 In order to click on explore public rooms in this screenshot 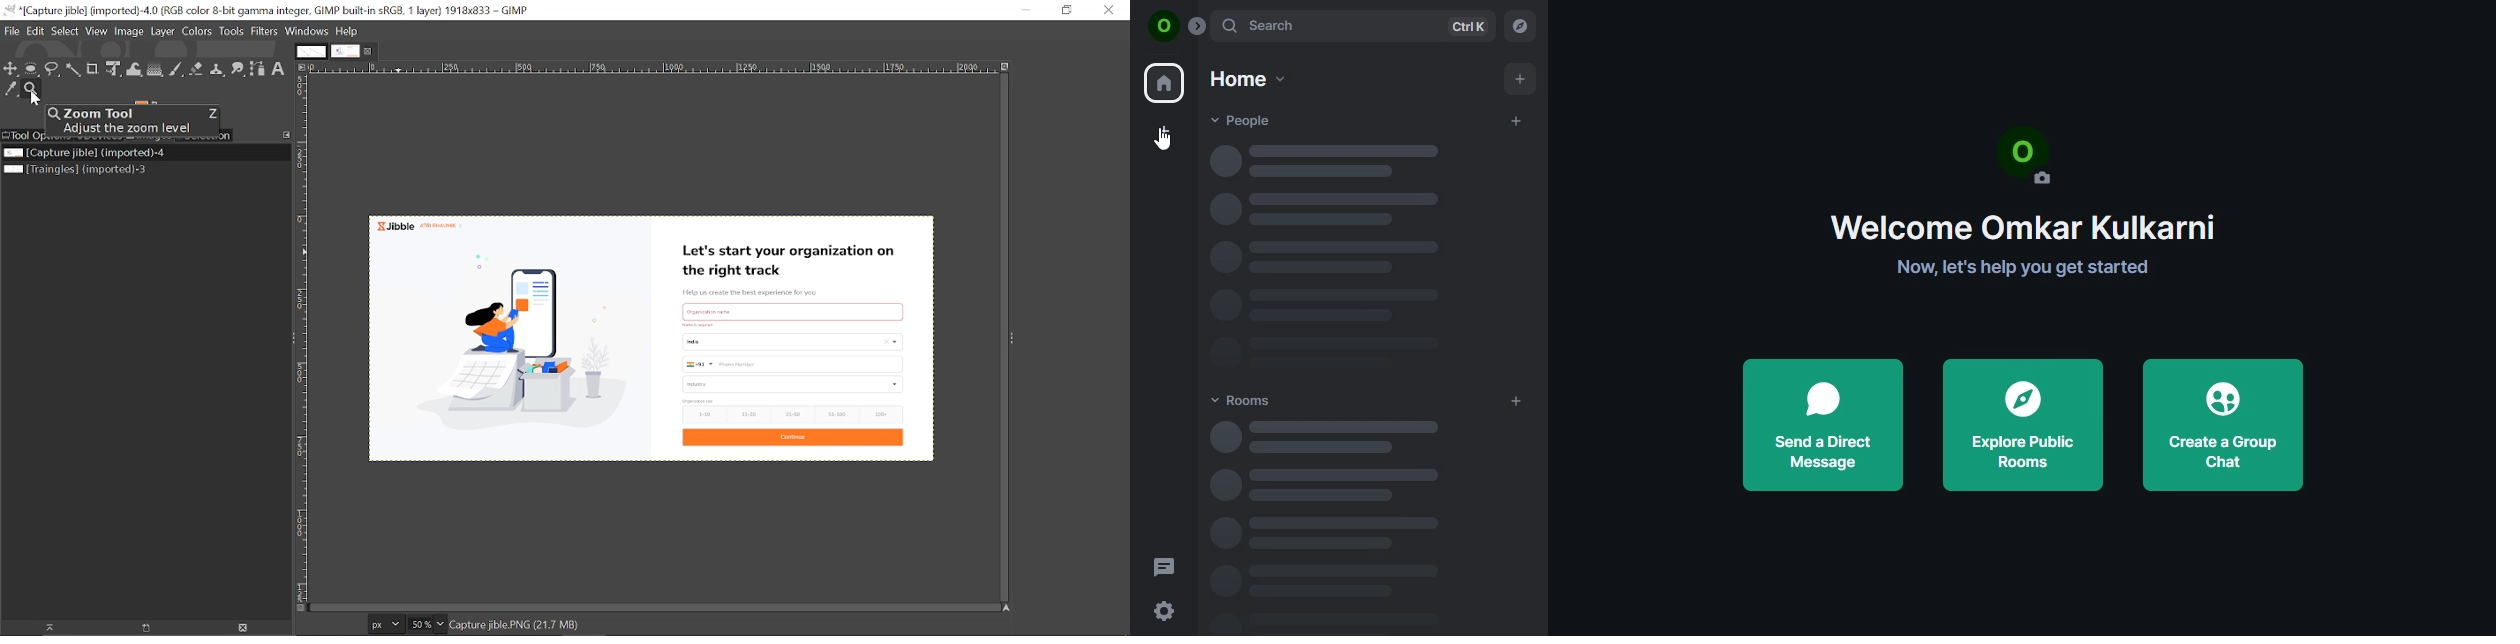, I will do `click(2023, 423)`.